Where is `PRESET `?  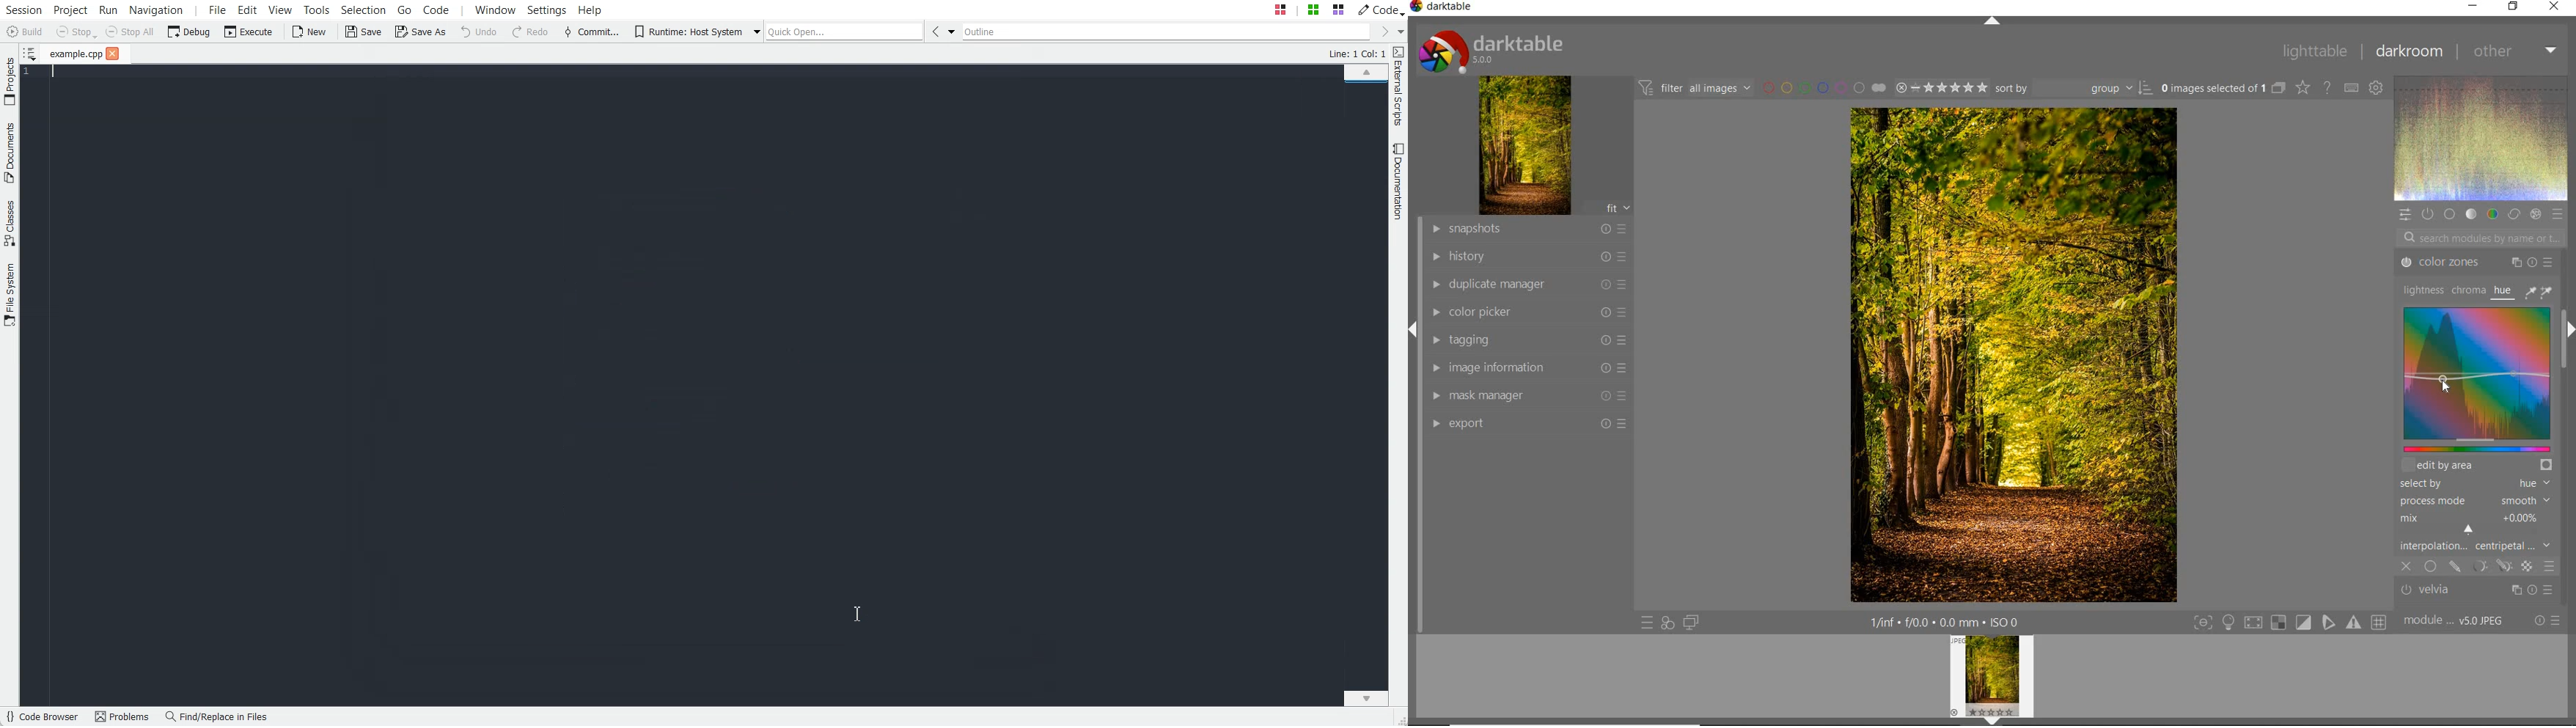
PRESET  is located at coordinates (2557, 213).